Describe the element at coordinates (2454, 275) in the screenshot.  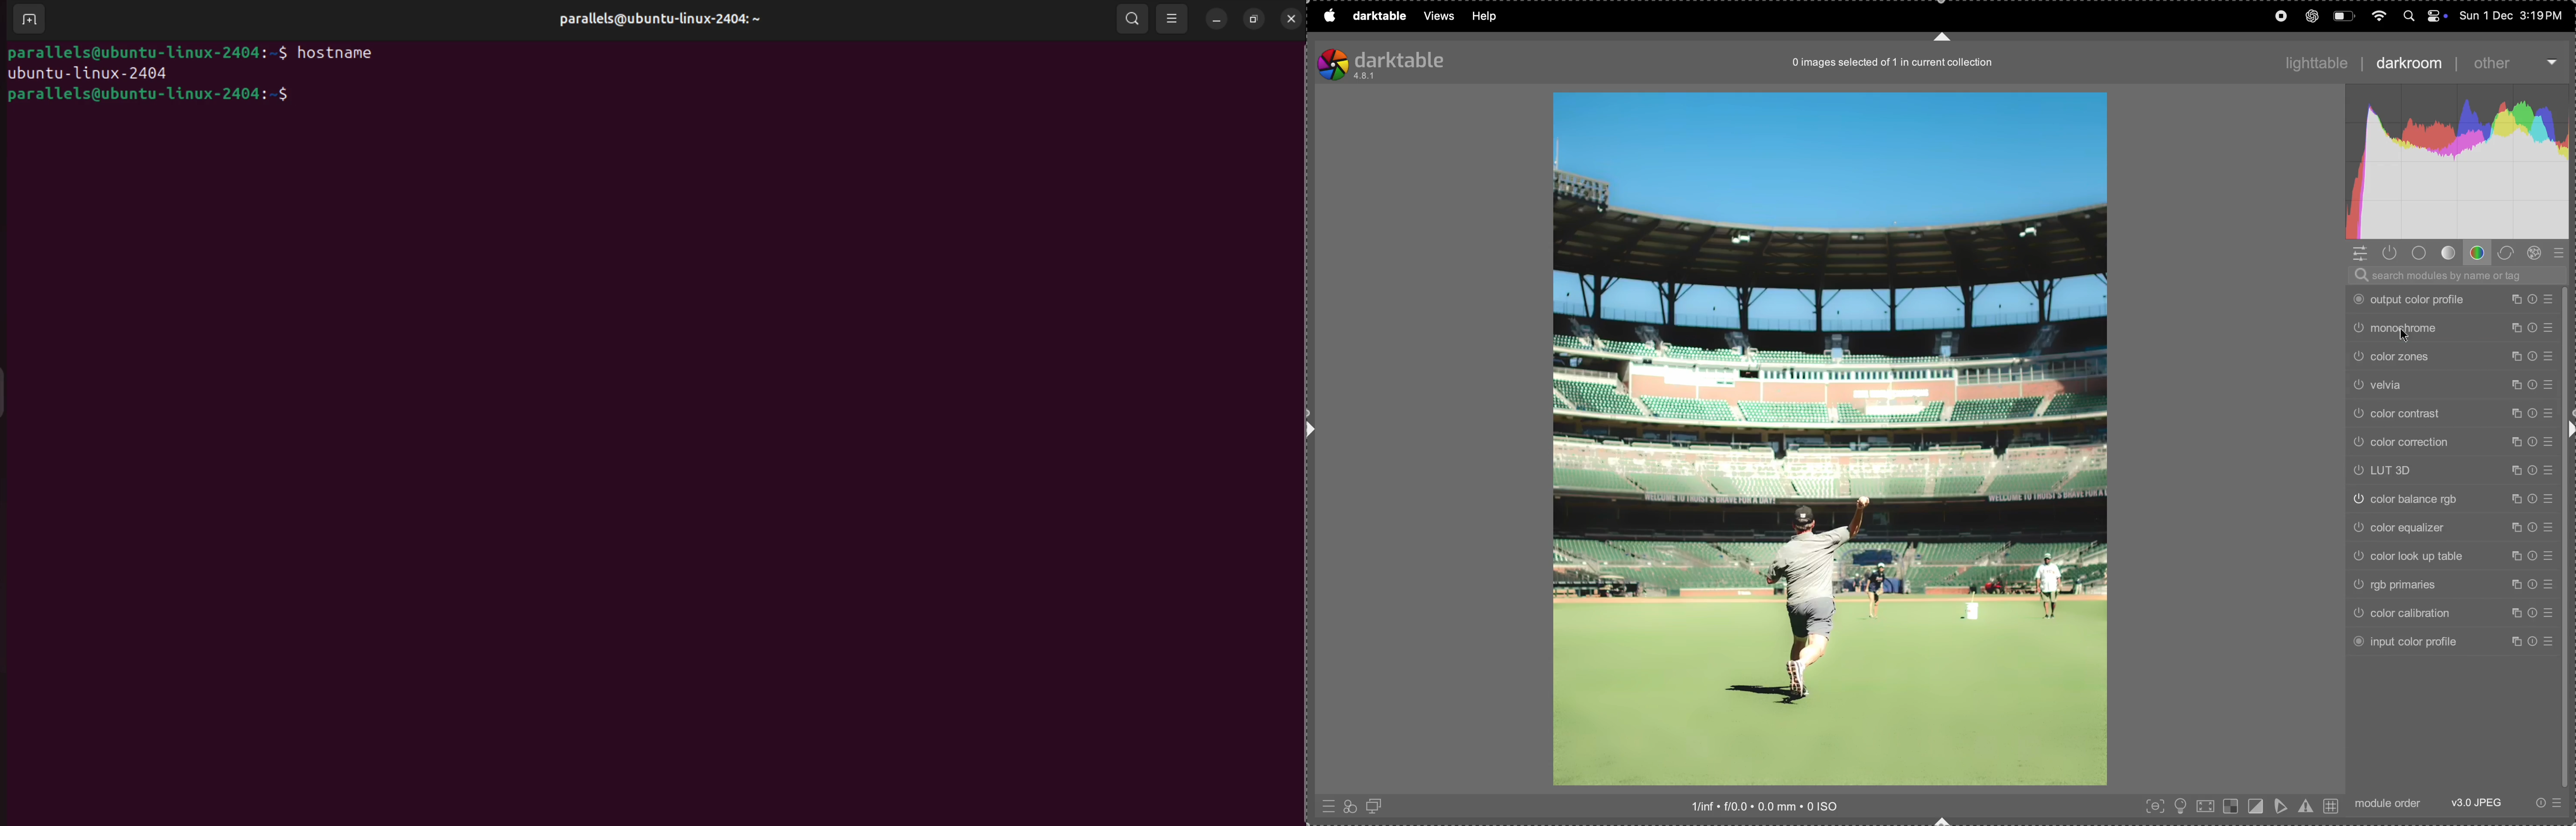
I see `search baar` at that location.